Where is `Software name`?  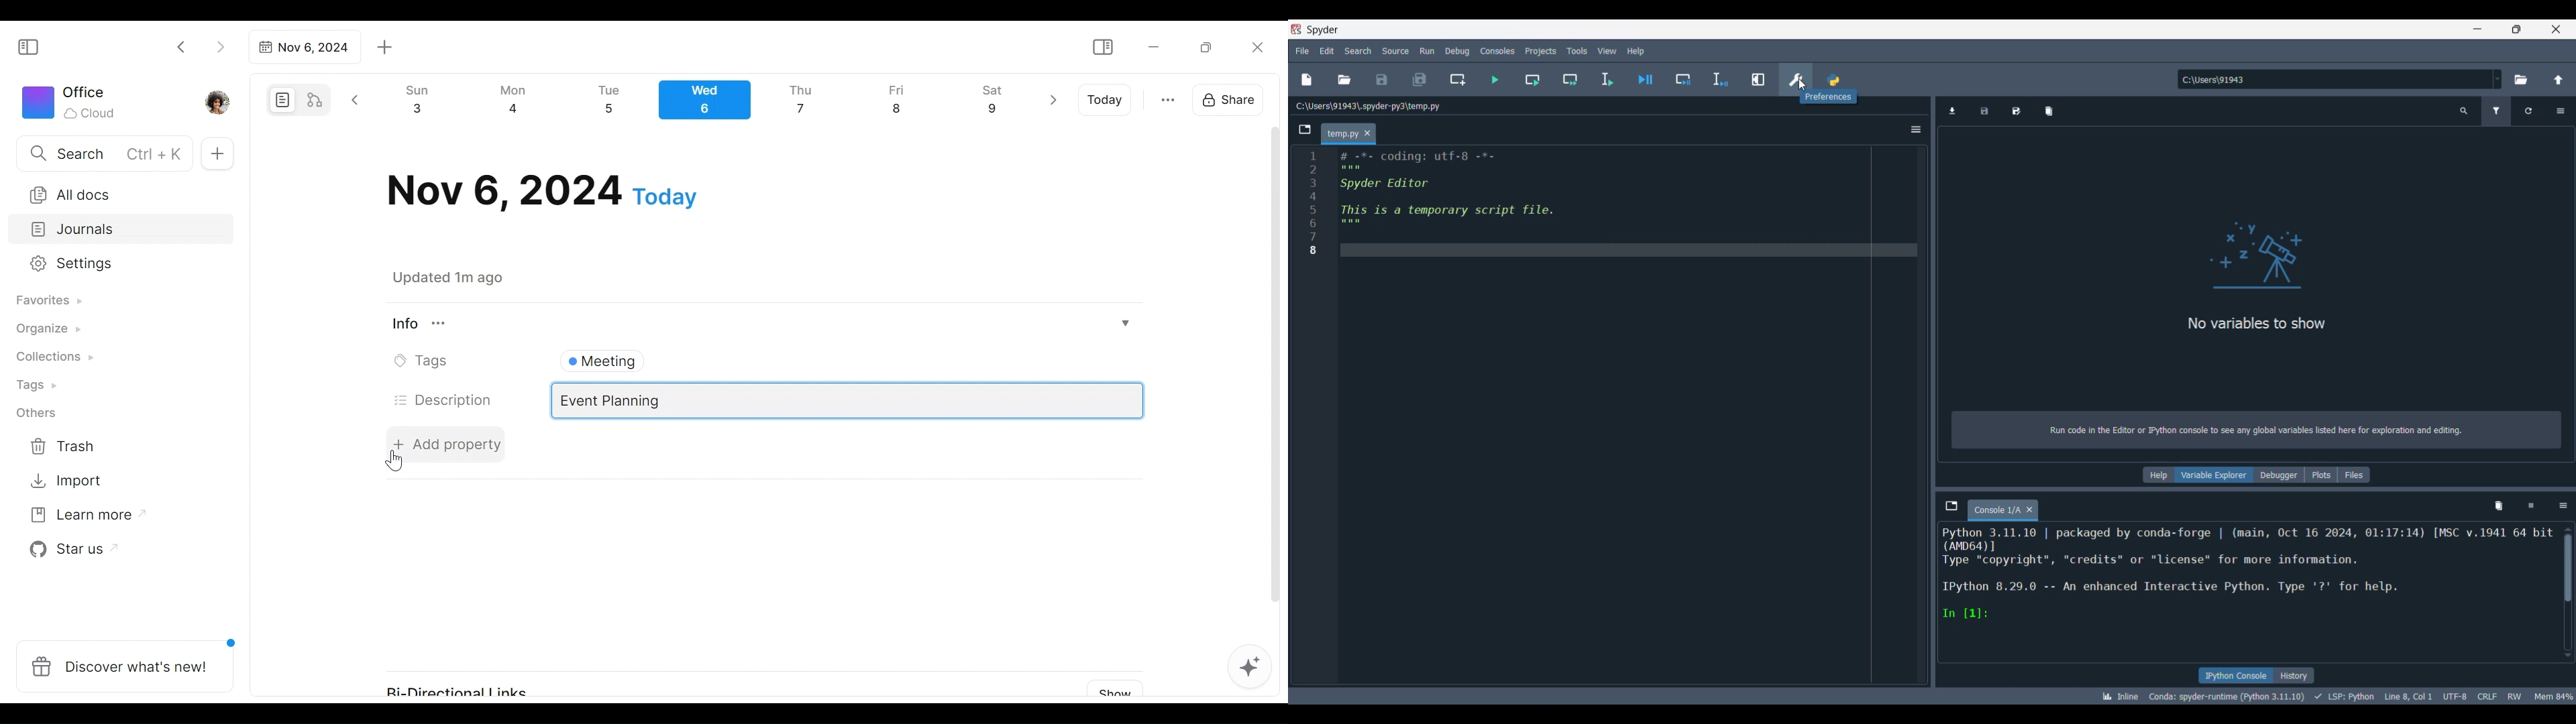
Software name is located at coordinates (1323, 30).